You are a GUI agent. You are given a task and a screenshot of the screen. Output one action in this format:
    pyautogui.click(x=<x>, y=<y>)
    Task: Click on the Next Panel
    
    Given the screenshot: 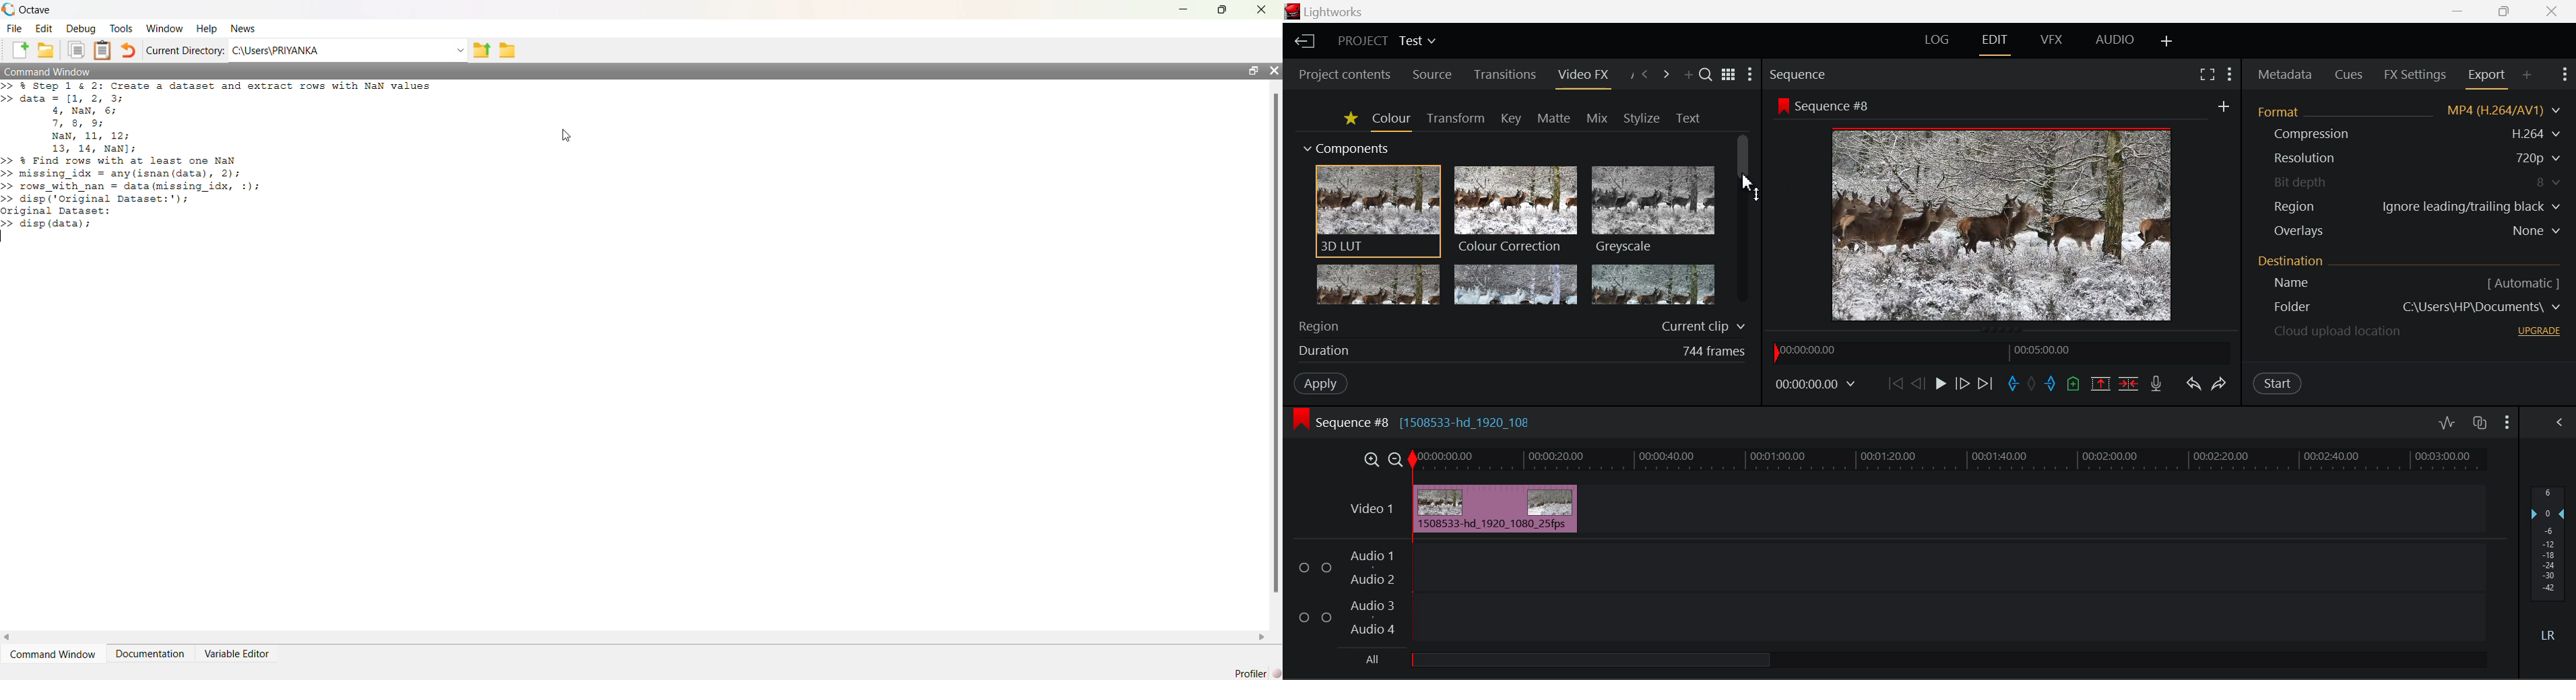 What is the action you would take?
    pyautogui.click(x=1666, y=73)
    